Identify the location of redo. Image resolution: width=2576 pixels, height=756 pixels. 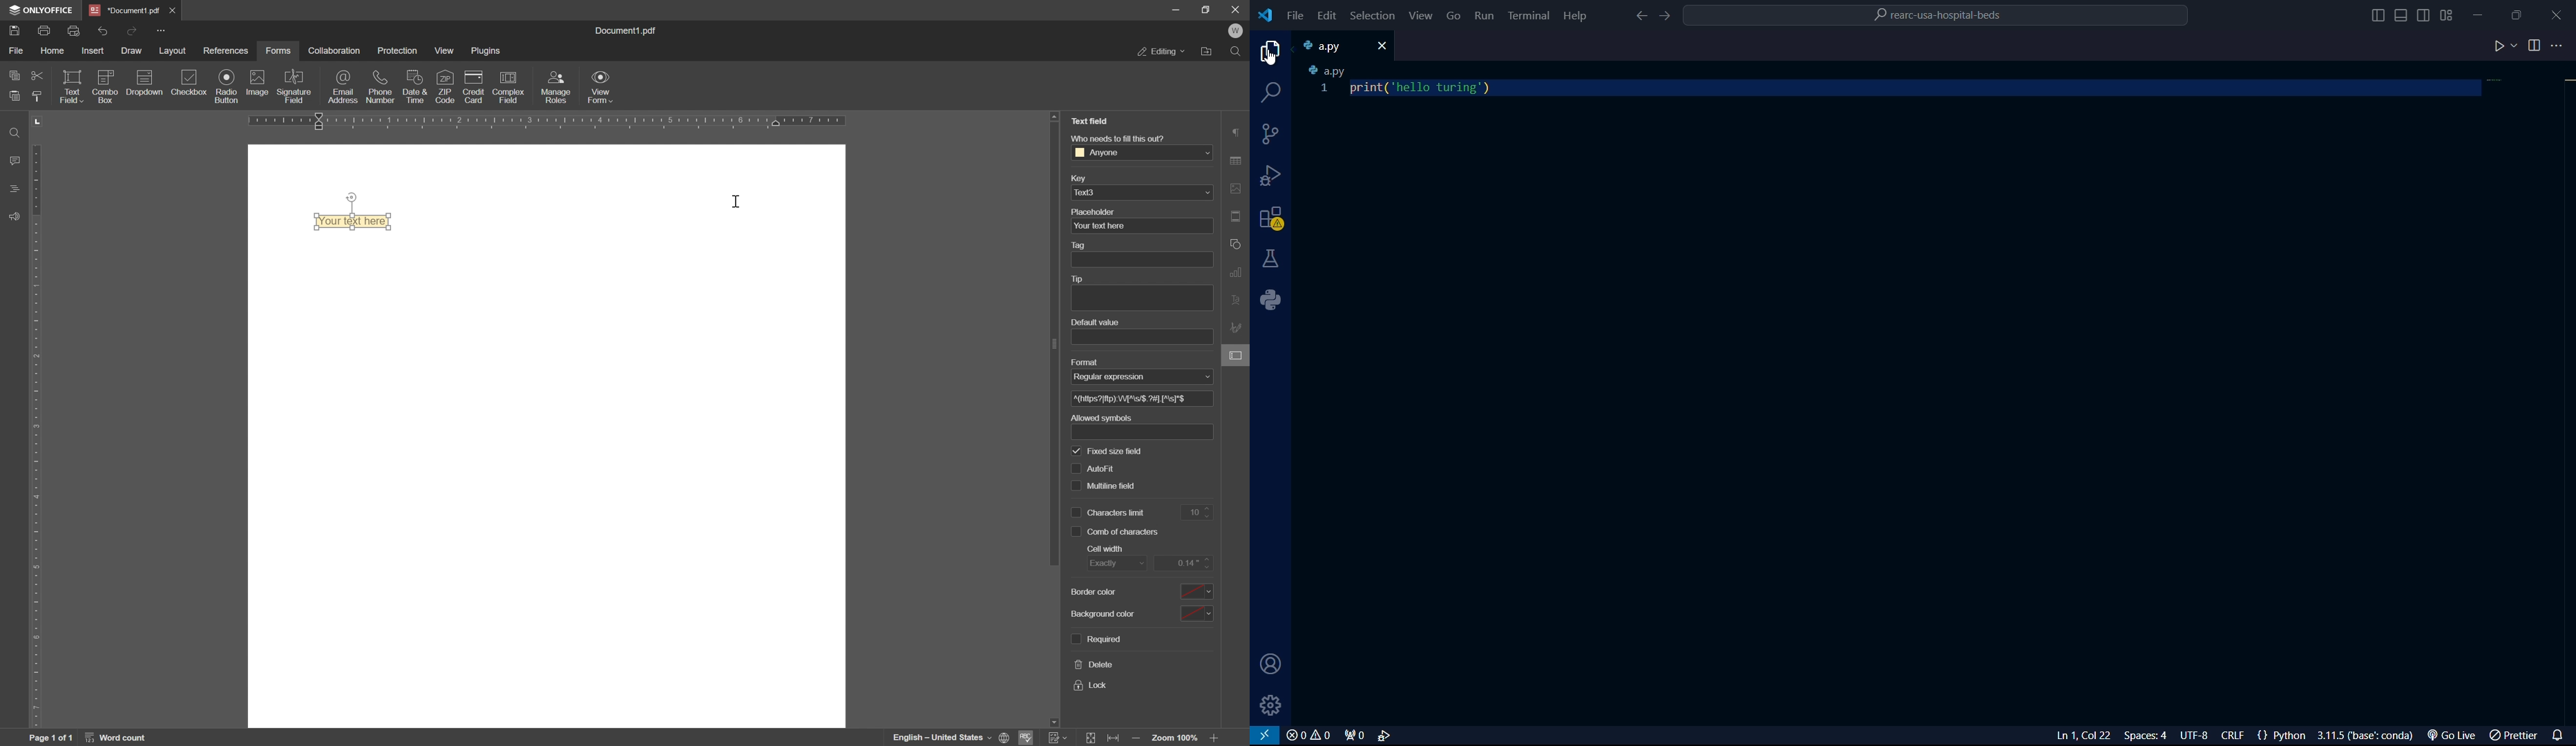
(133, 30).